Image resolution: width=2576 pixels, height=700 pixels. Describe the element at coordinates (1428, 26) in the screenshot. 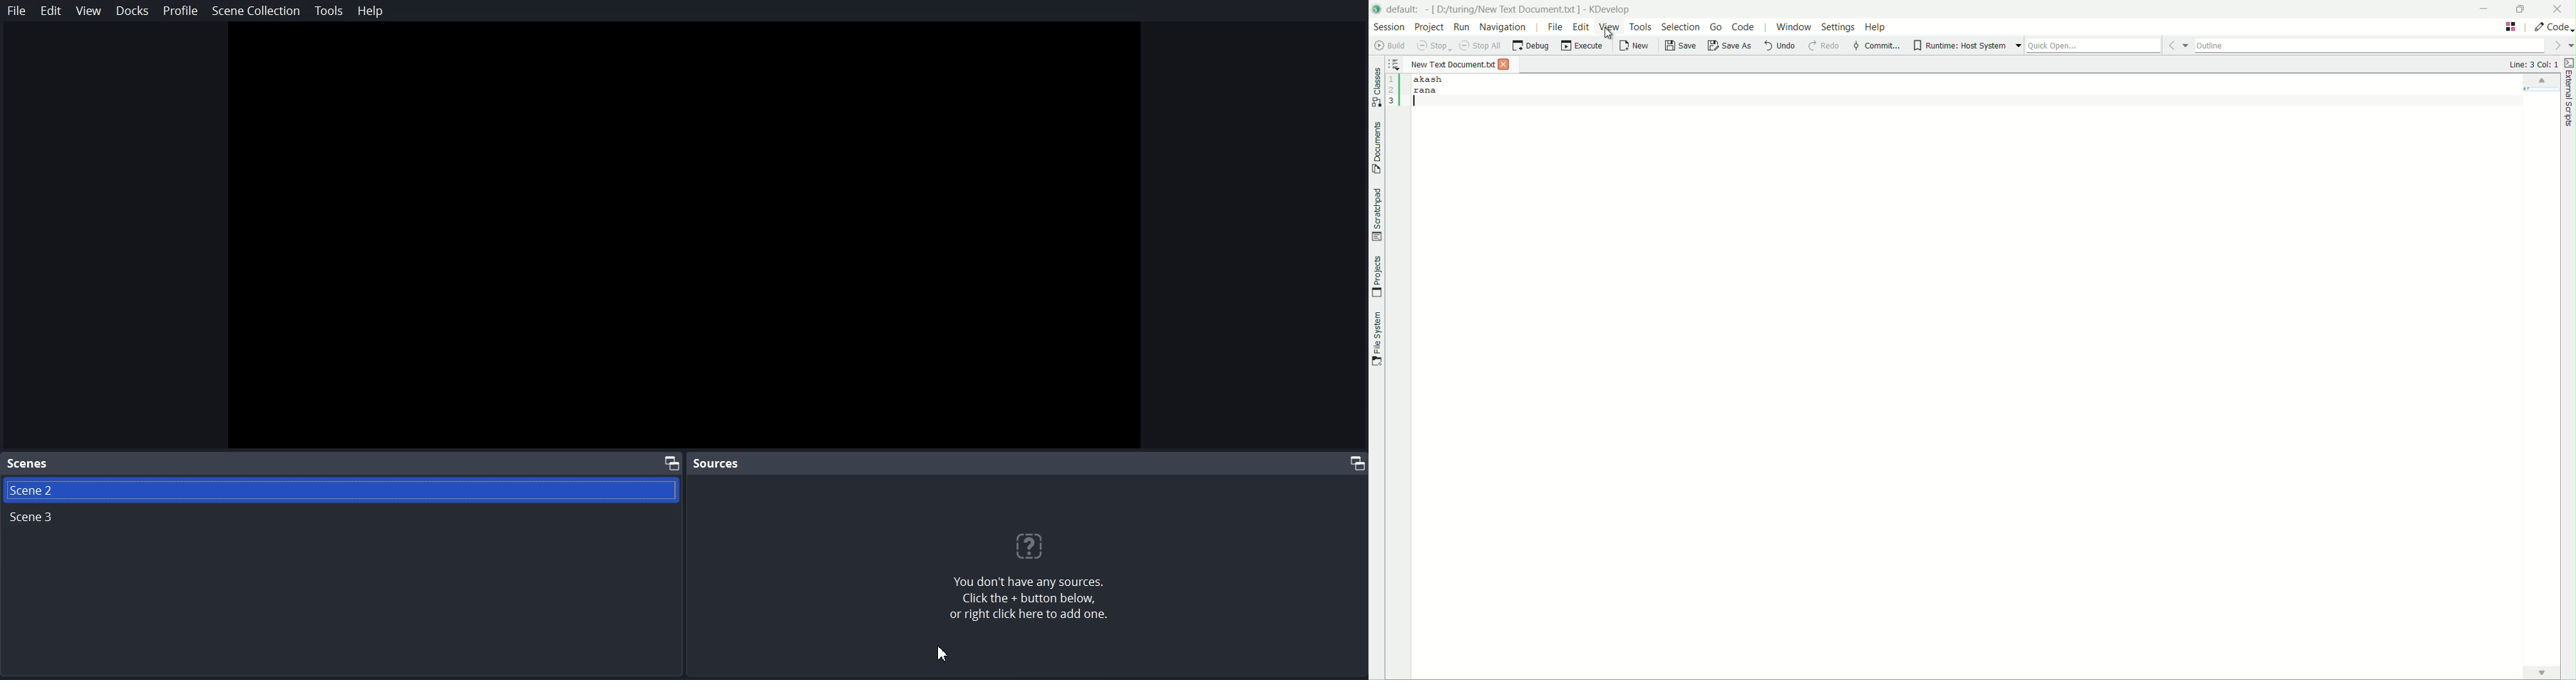

I see `project menu` at that location.